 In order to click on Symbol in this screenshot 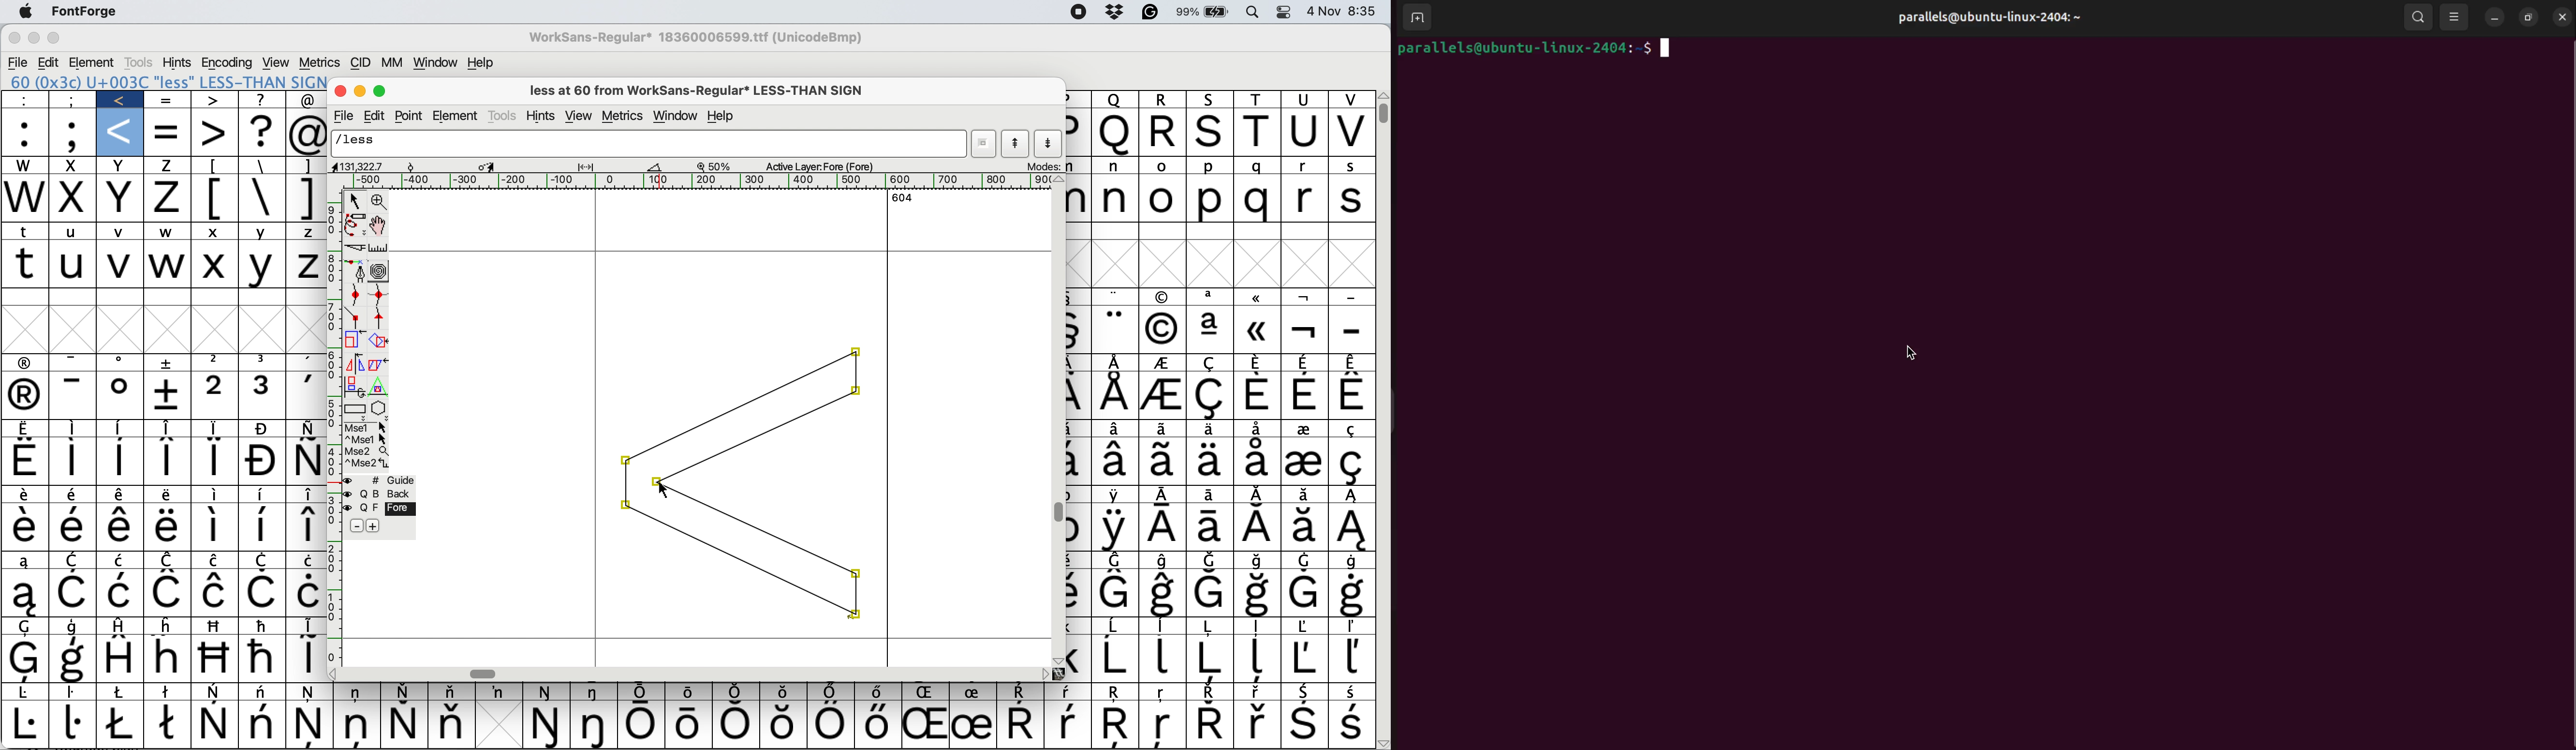, I will do `click(1080, 429)`.